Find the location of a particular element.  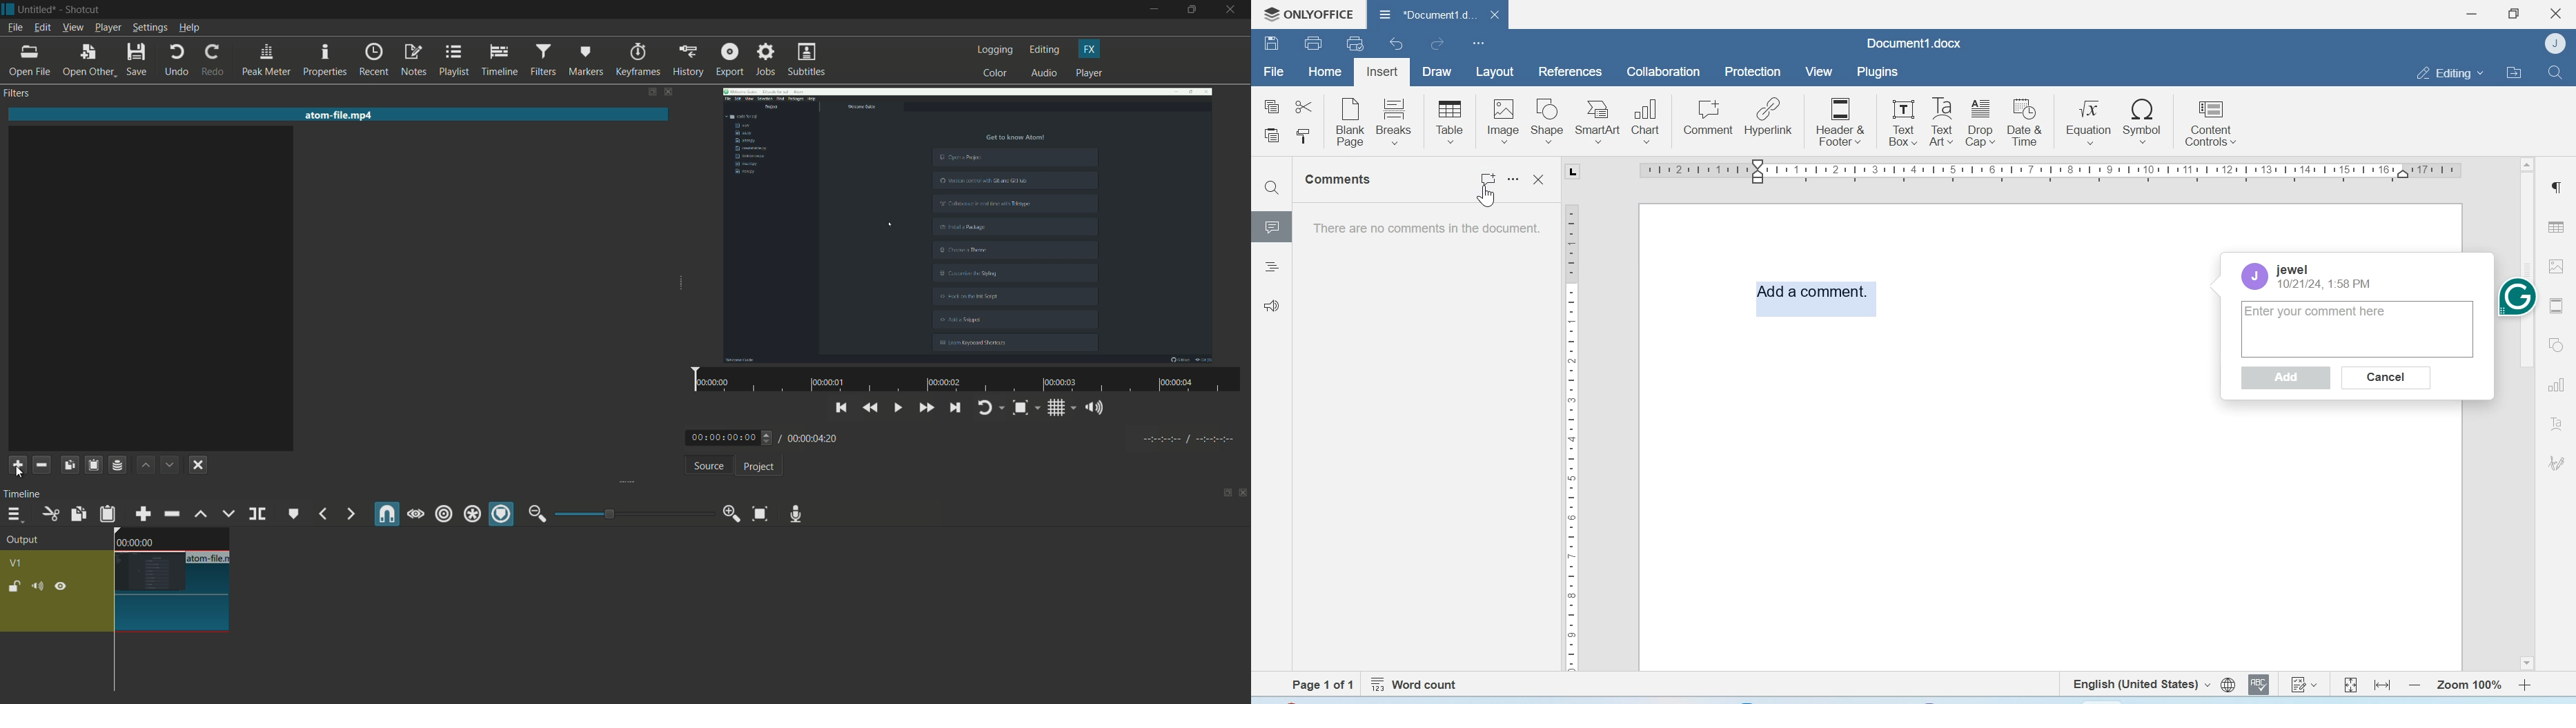

Cut is located at coordinates (1303, 106).